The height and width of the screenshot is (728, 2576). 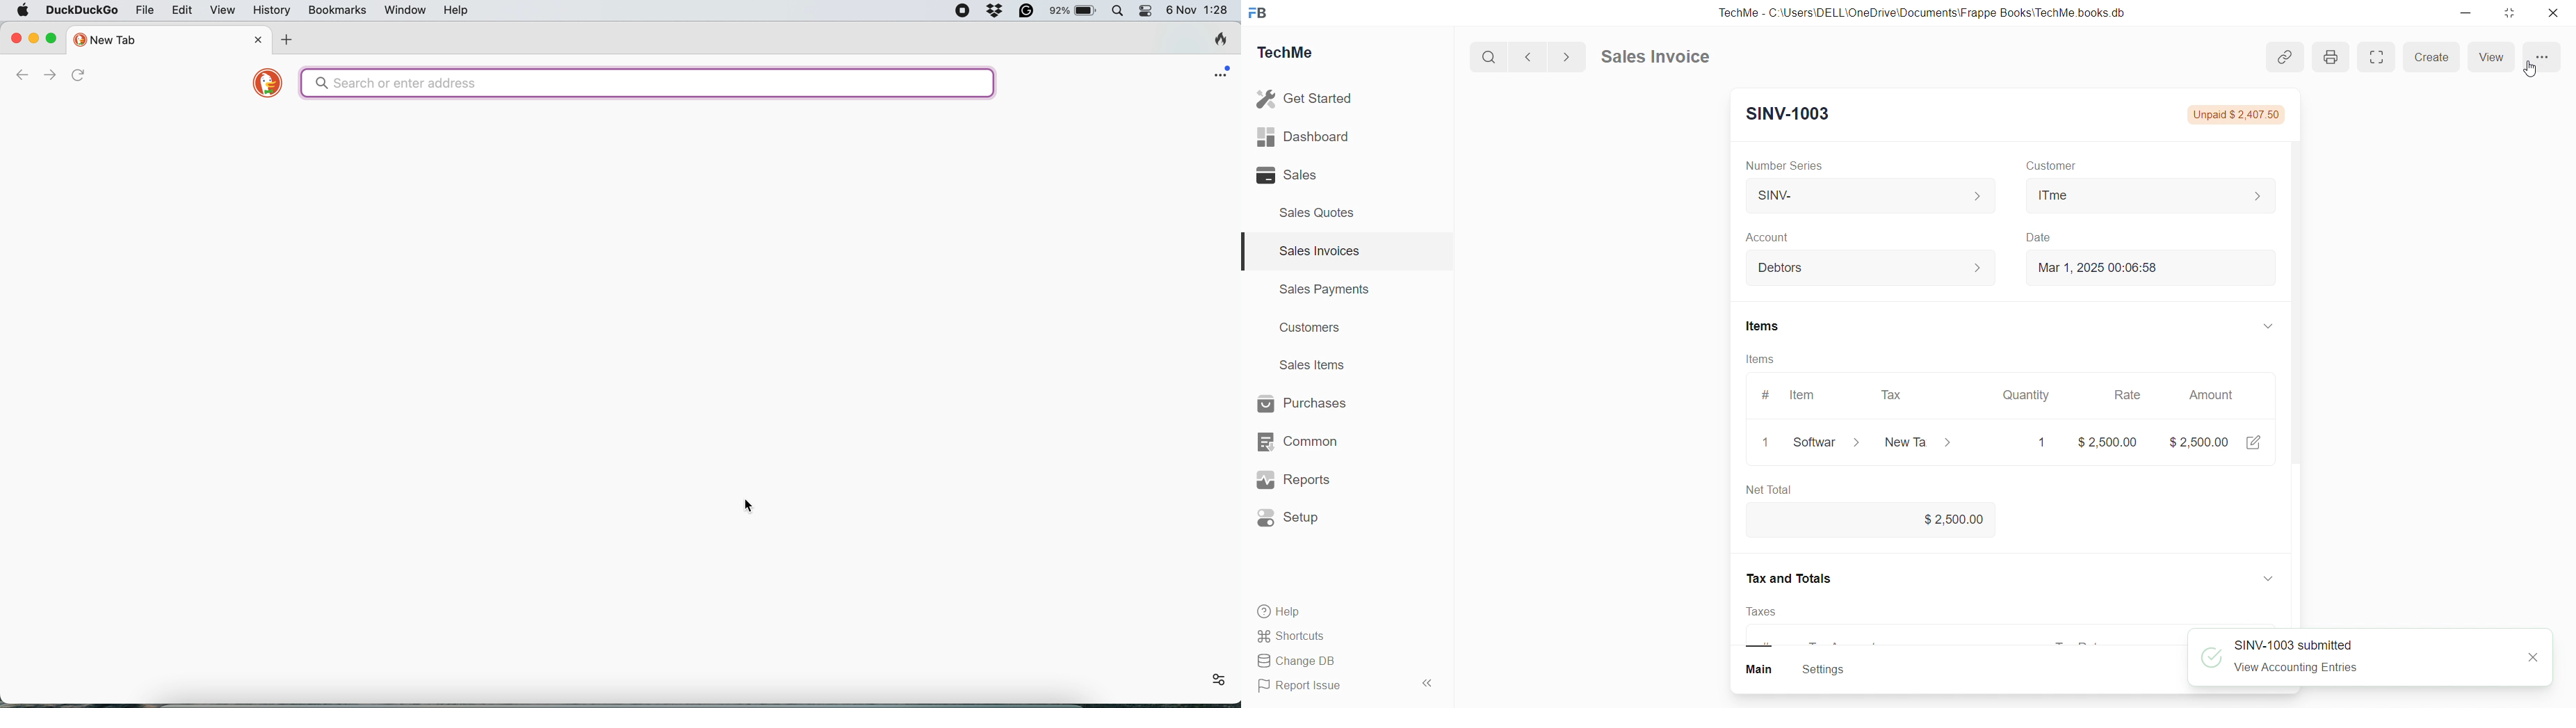 I want to click on @ Setup, so click(x=1296, y=523).